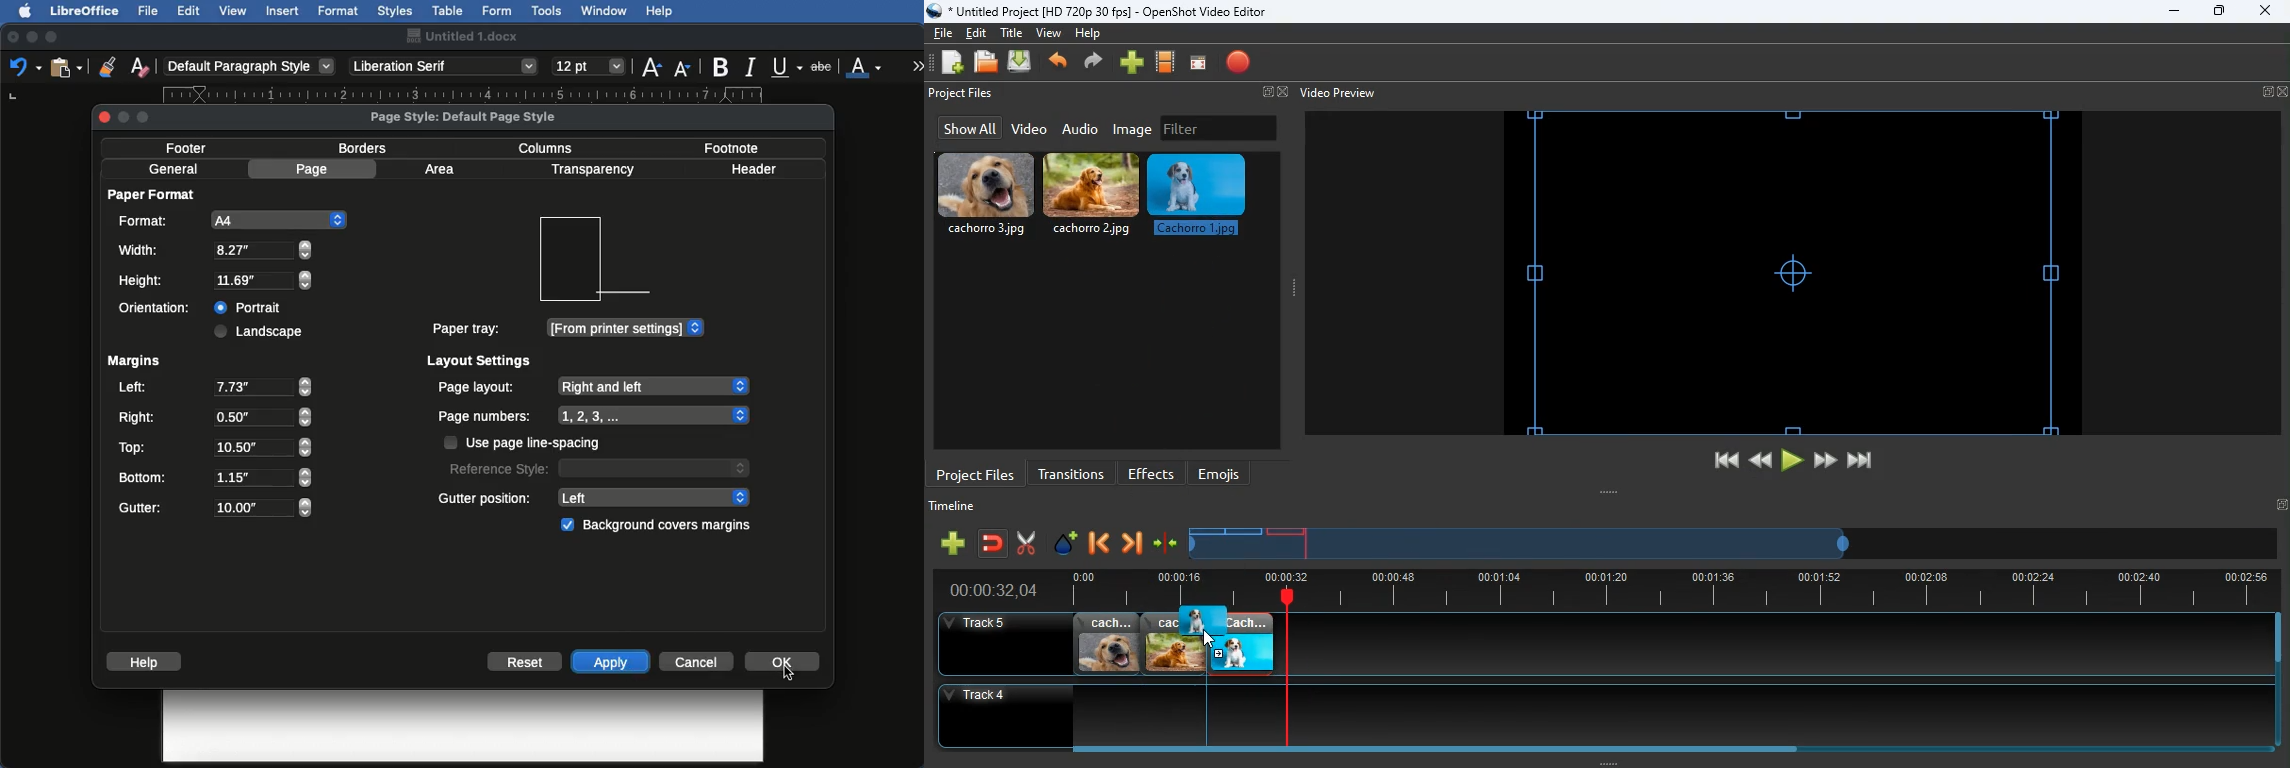  Describe the element at coordinates (1060, 63) in the screenshot. I see `back` at that location.